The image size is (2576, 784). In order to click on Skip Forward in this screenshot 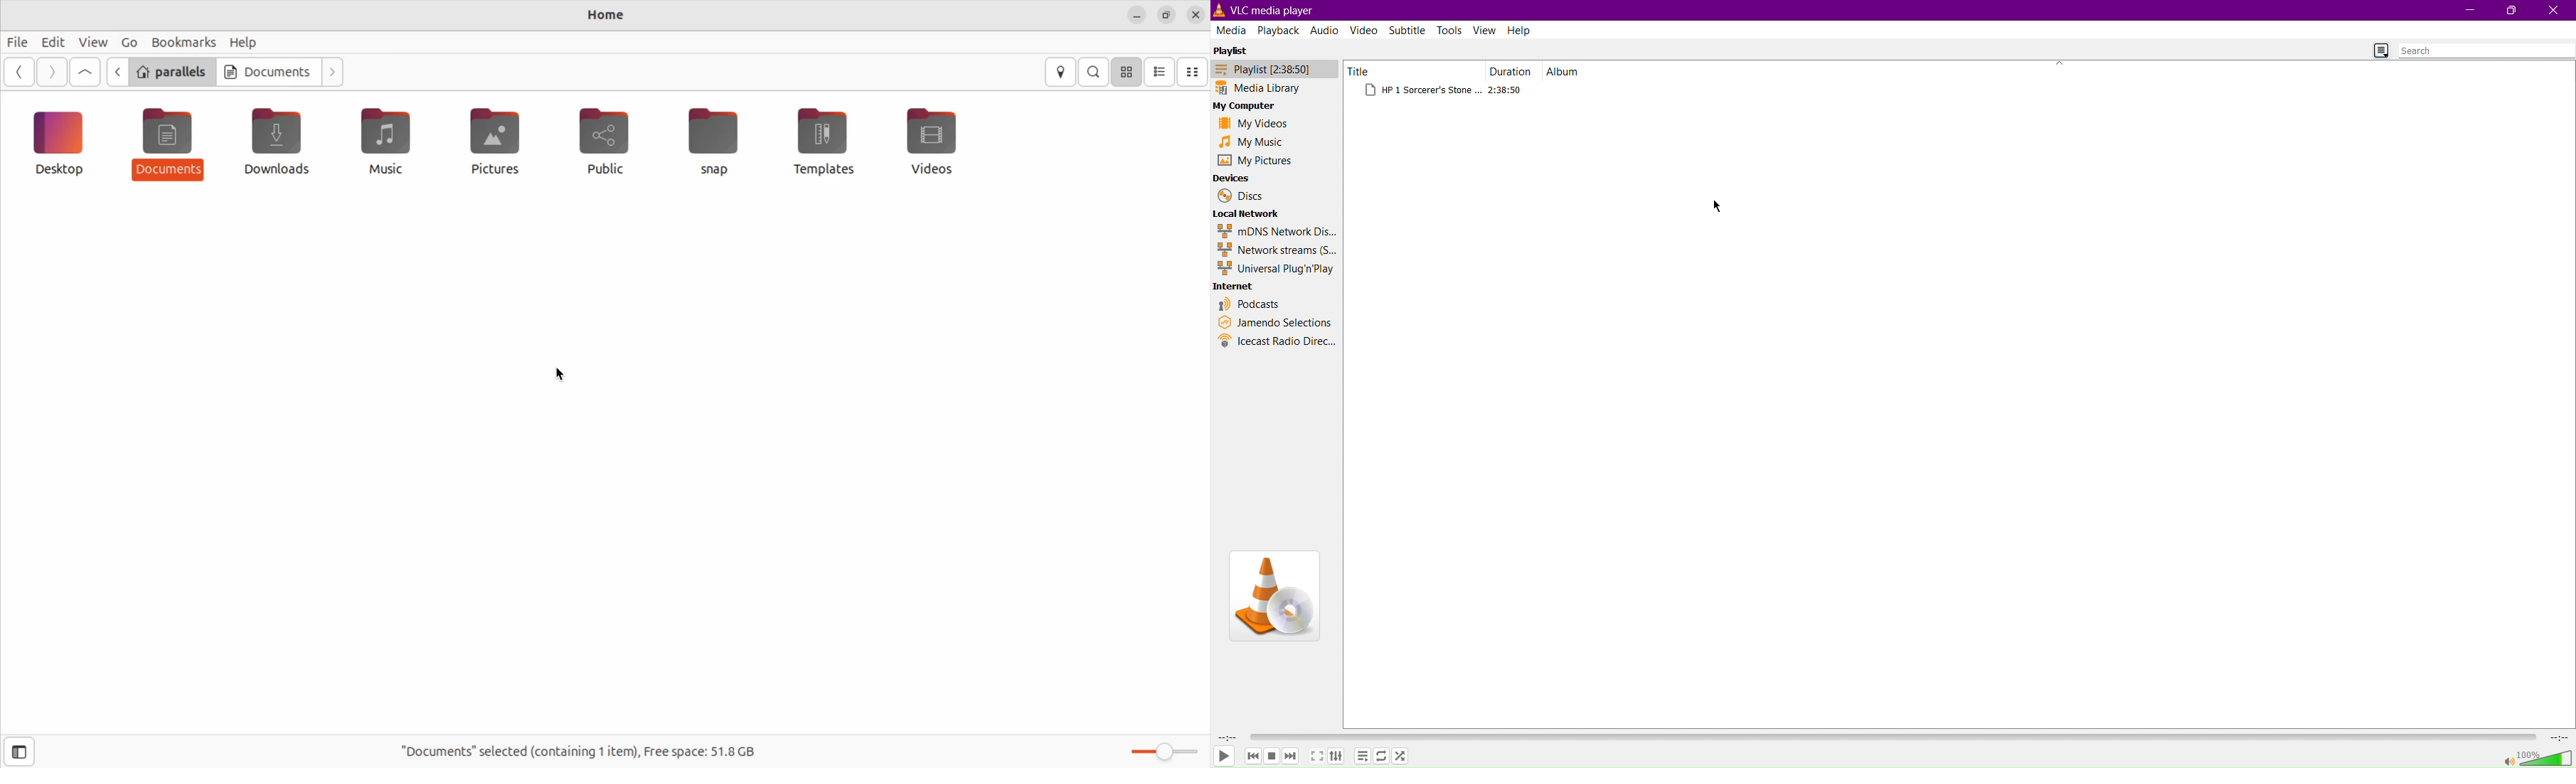, I will do `click(1291, 756)`.